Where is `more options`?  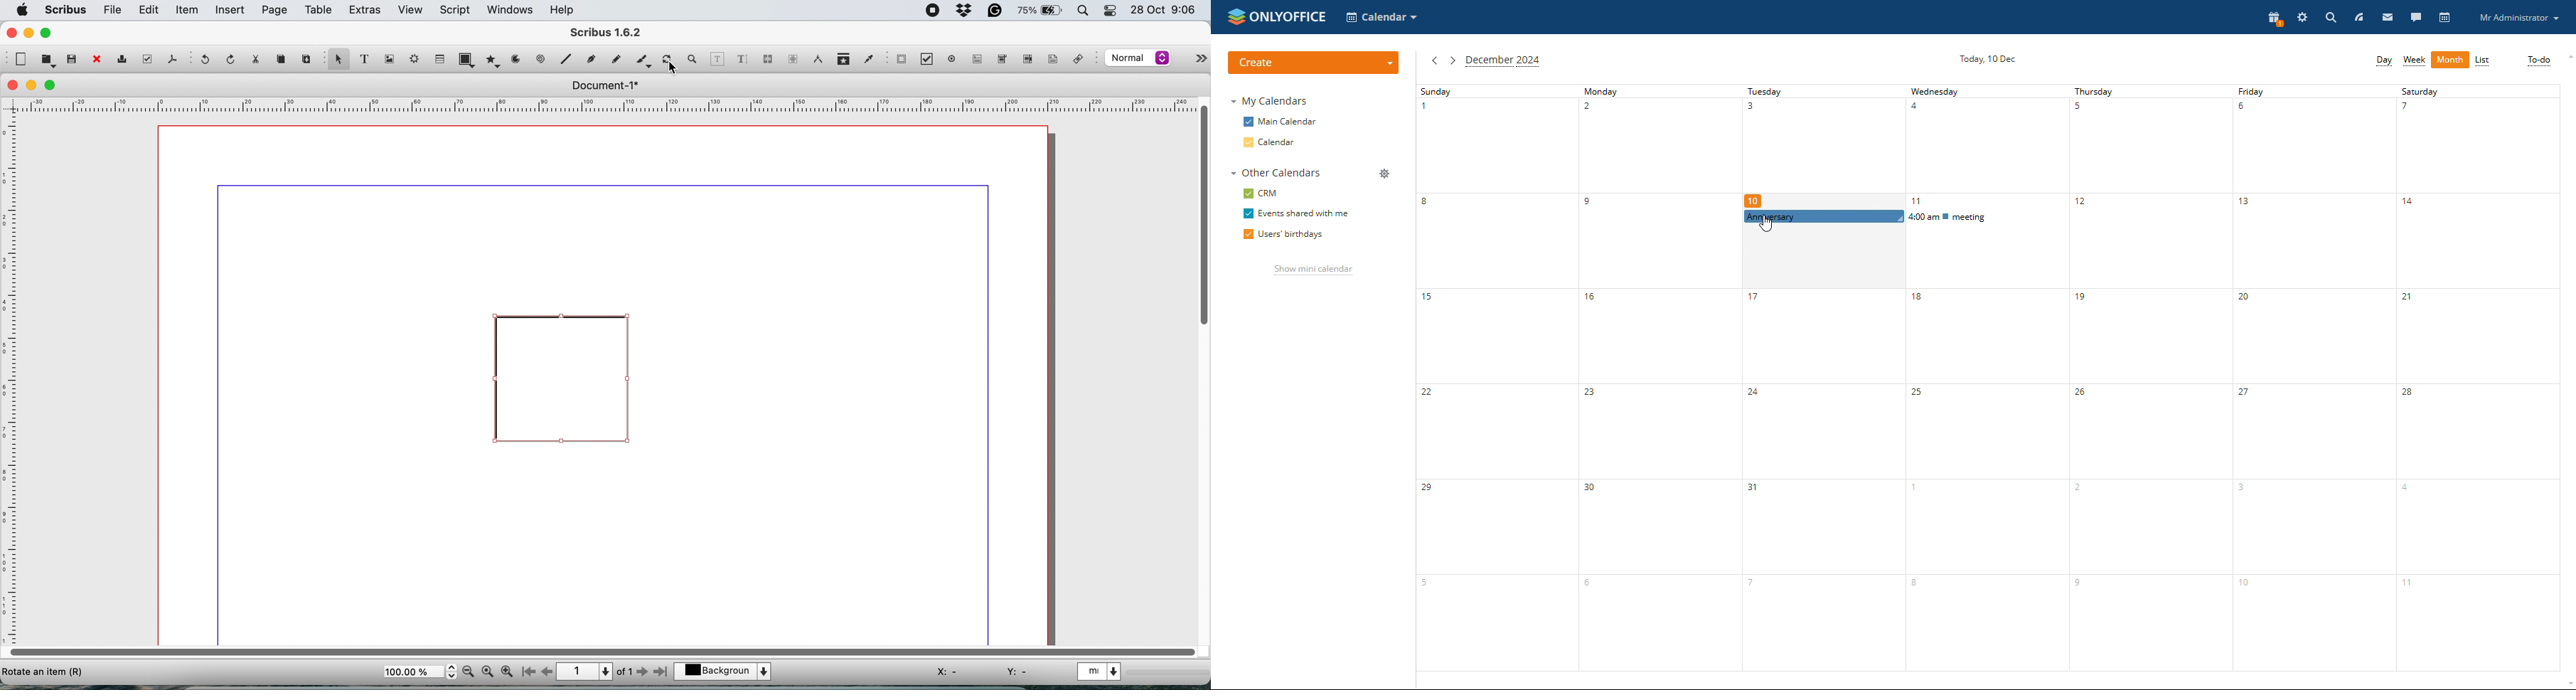 more options is located at coordinates (1197, 56).